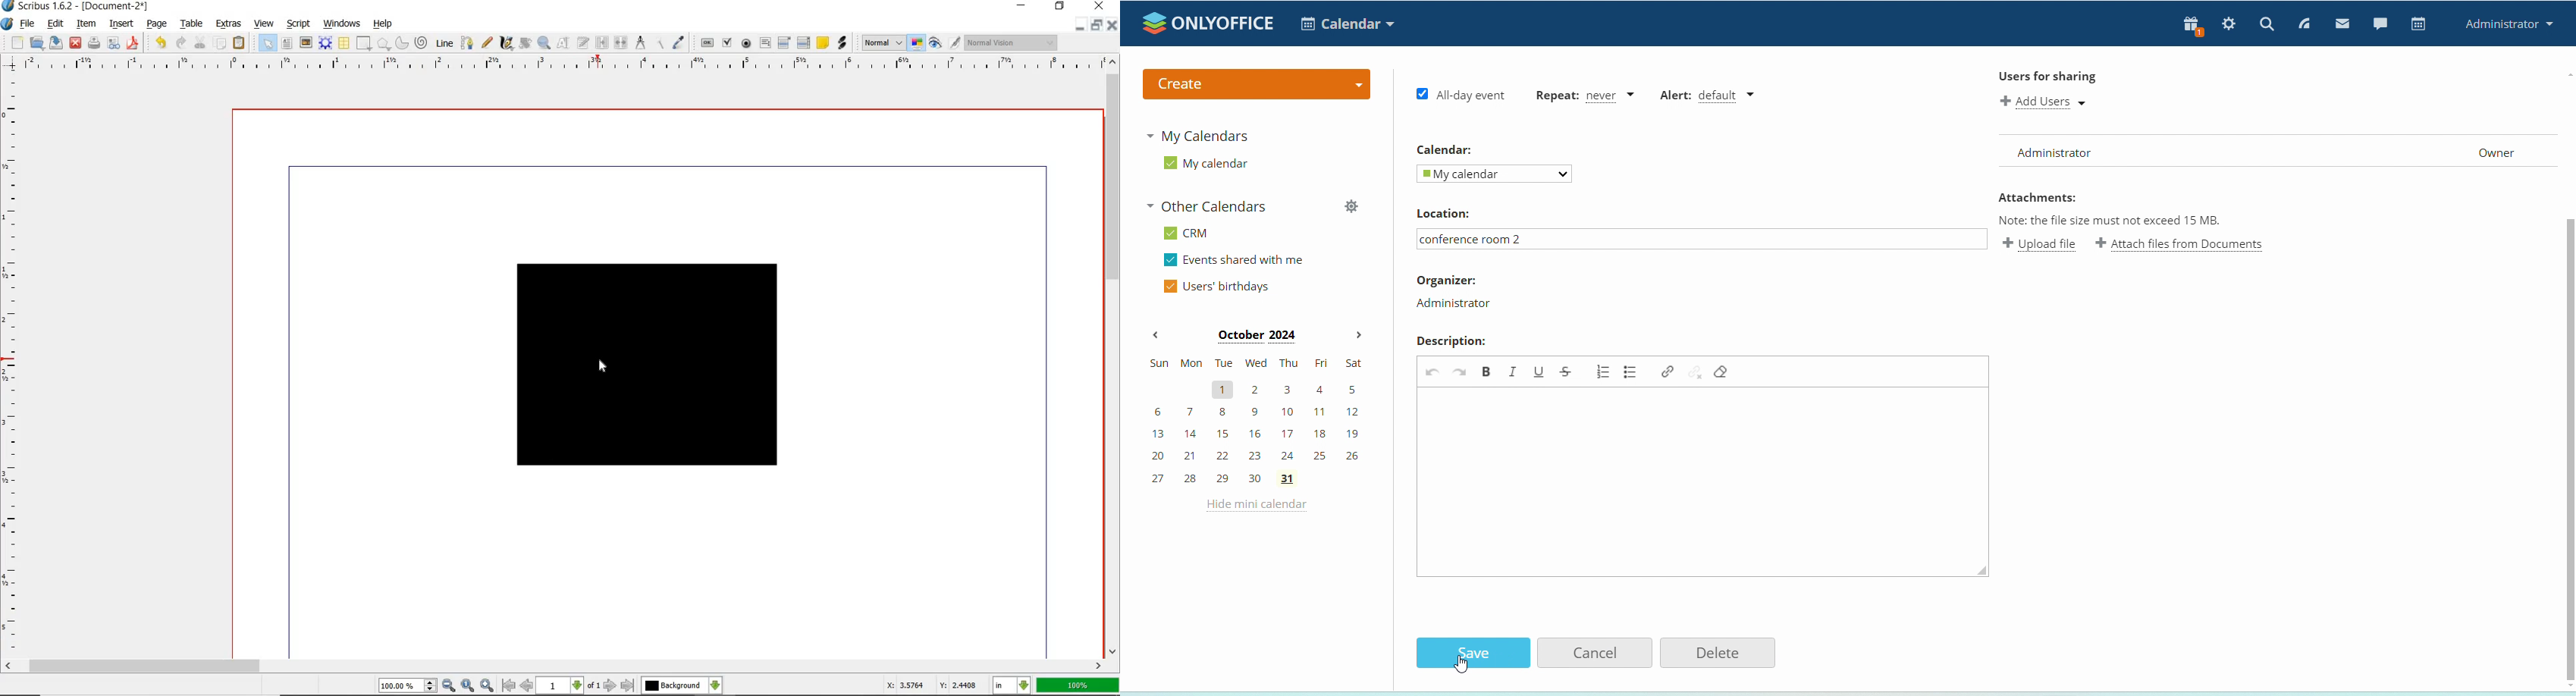  I want to click on redo, so click(1459, 372).